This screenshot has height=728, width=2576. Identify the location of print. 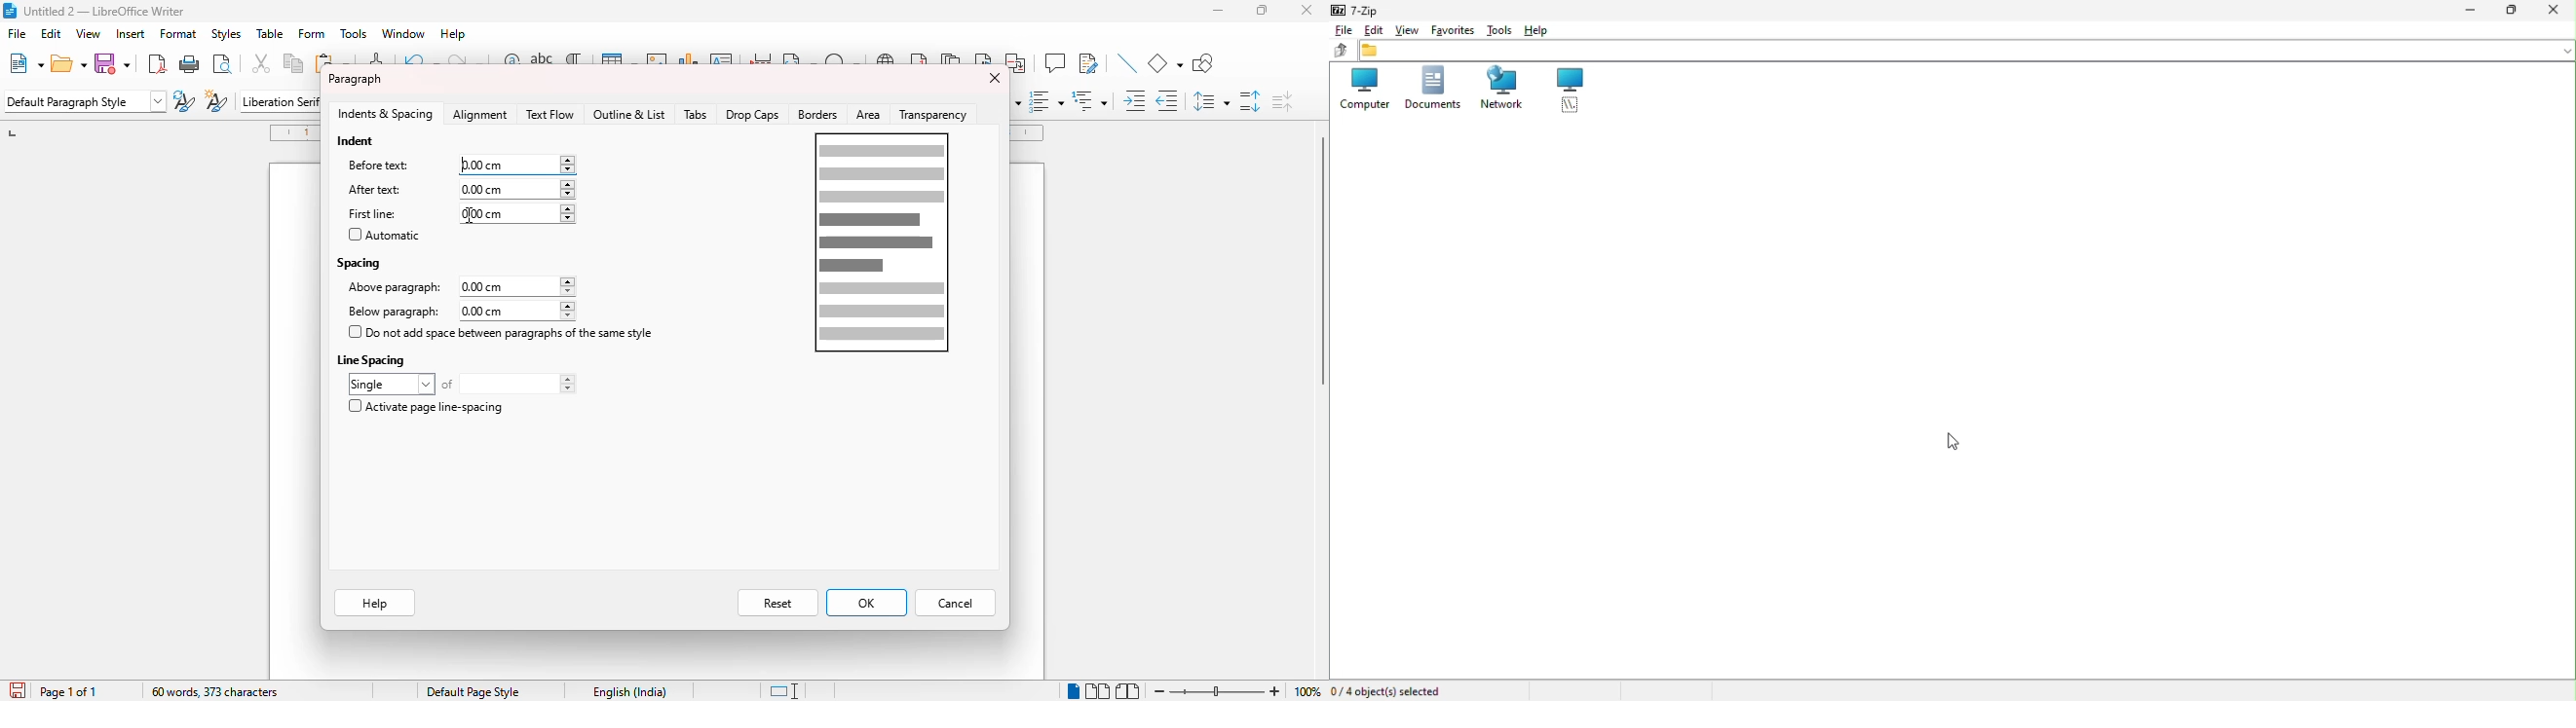
(190, 62).